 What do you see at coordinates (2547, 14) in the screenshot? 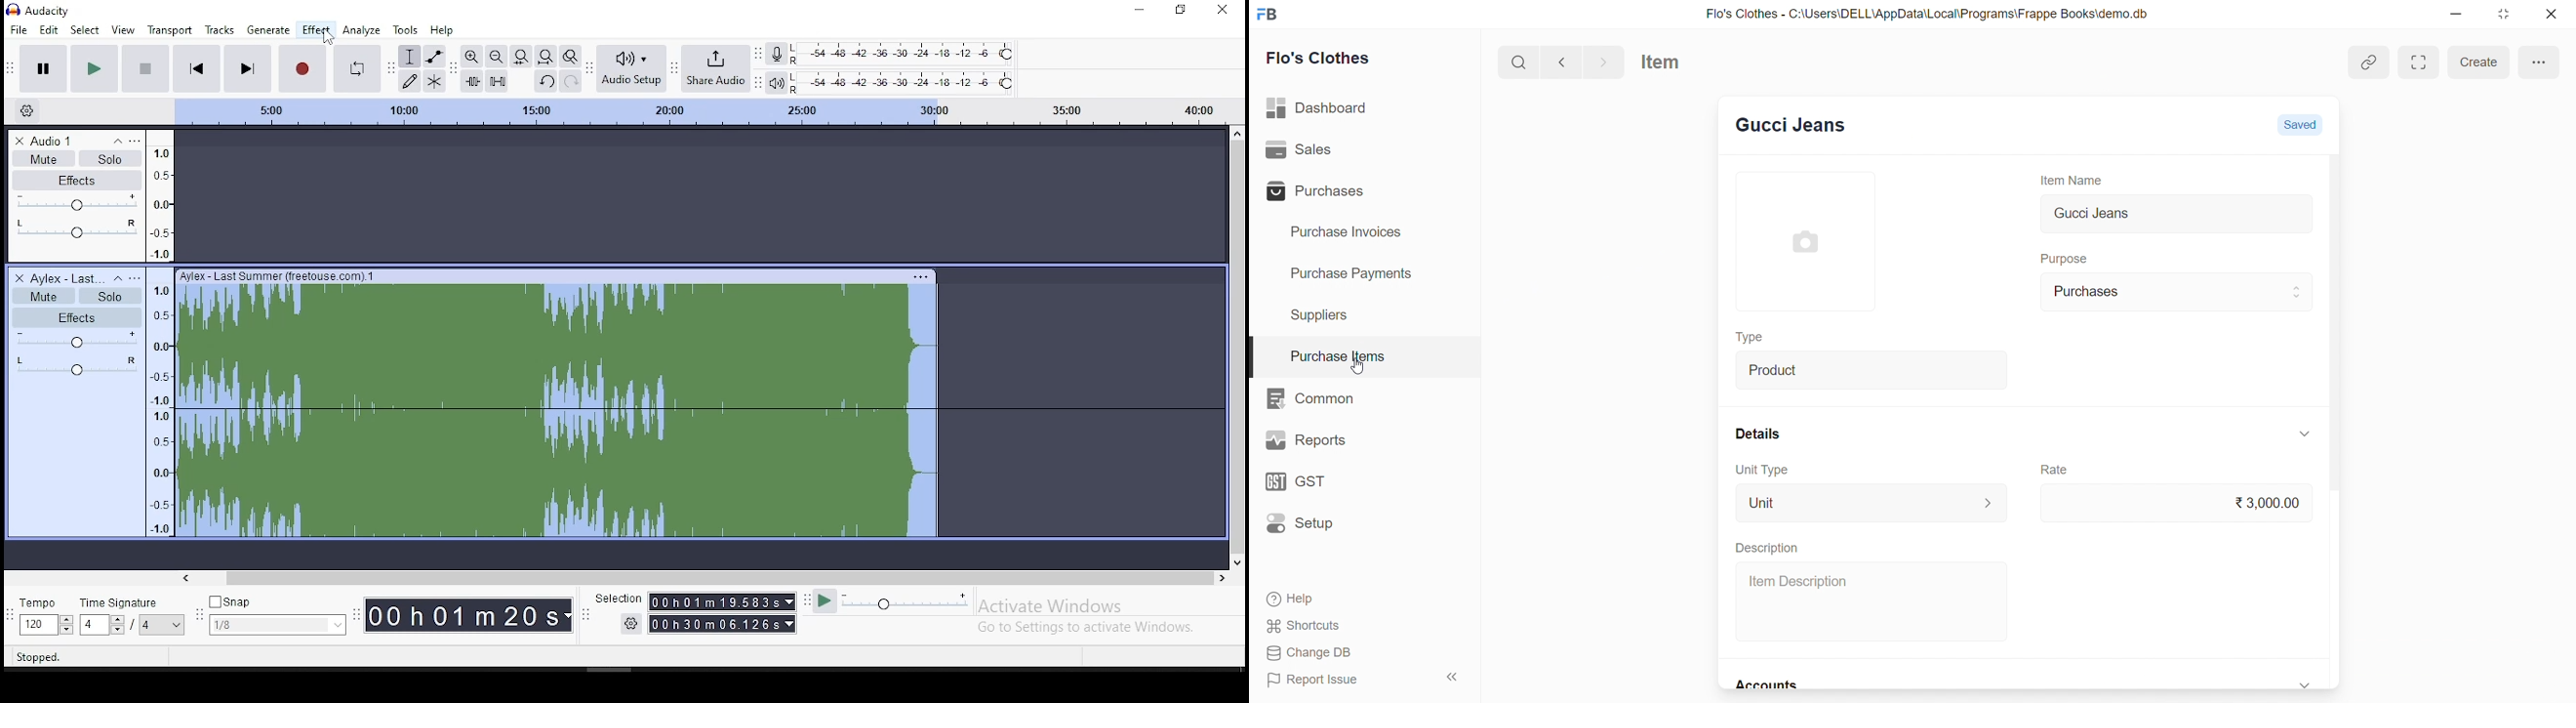
I see `close` at bounding box center [2547, 14].